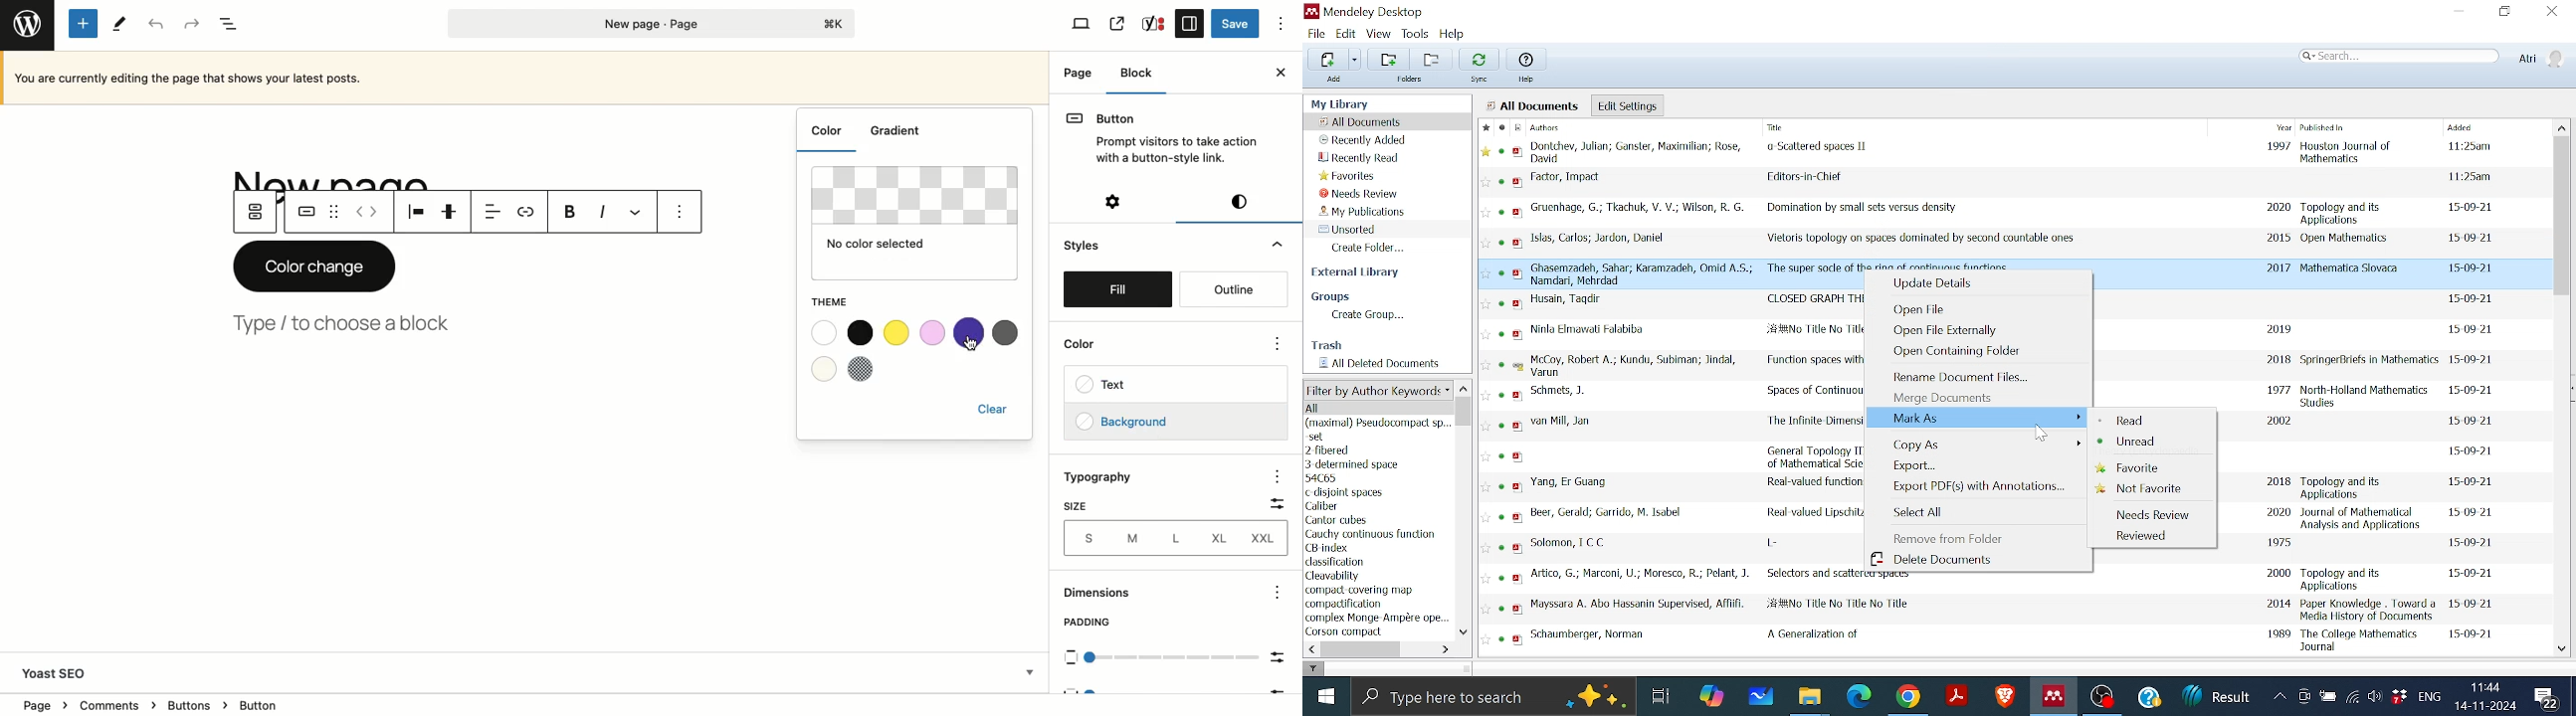  What do you see at coordinates (2458, 10) in the screenshot?
I see `Minimize` at bounding box center [2458, 10].